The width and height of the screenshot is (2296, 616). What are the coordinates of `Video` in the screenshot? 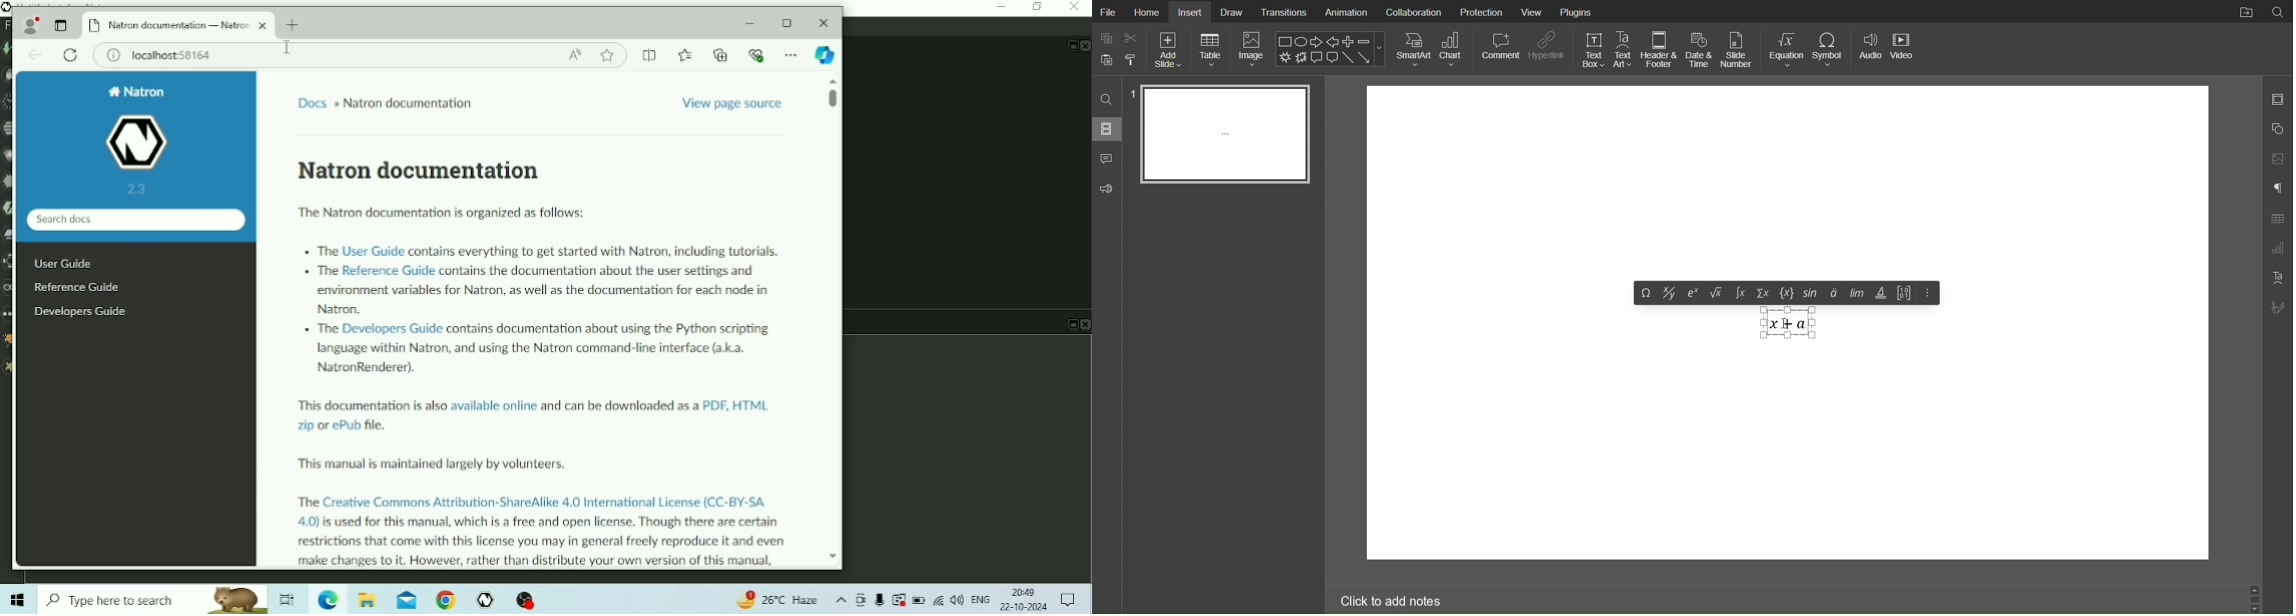 It's located at (1906, 49).